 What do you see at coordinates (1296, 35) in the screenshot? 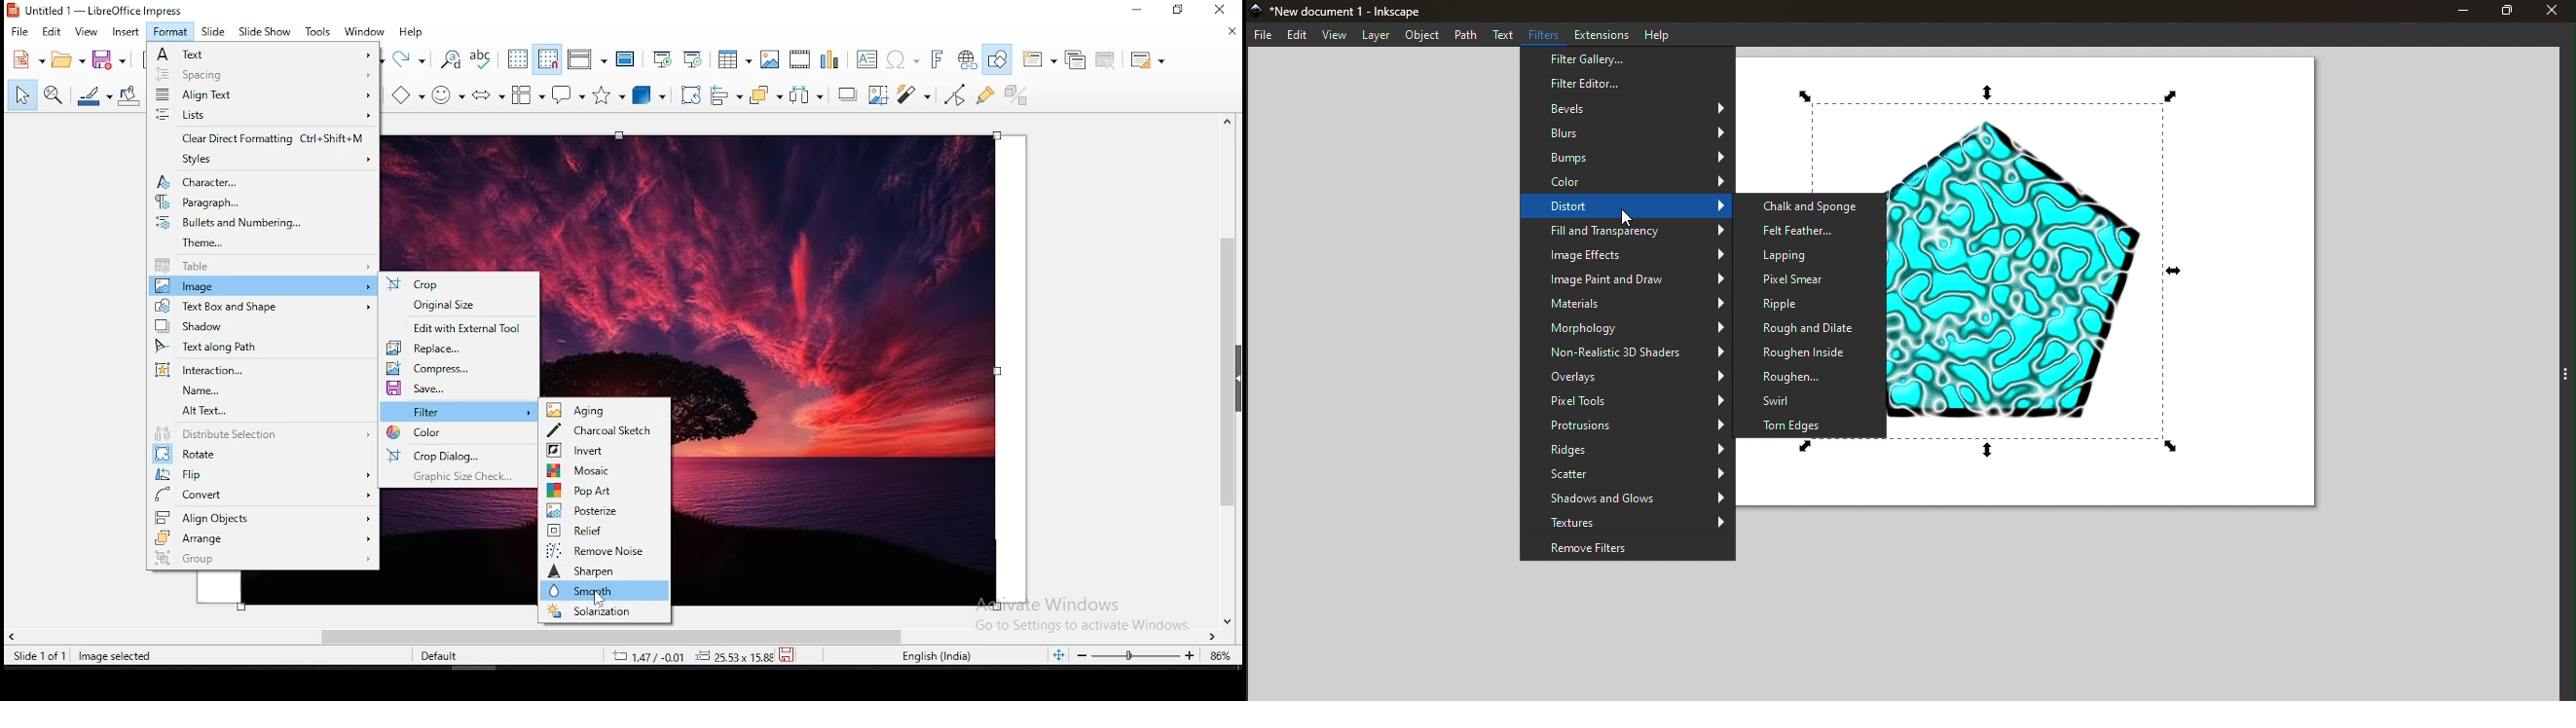
I see `Edit` at bounding box center [1296, 35].